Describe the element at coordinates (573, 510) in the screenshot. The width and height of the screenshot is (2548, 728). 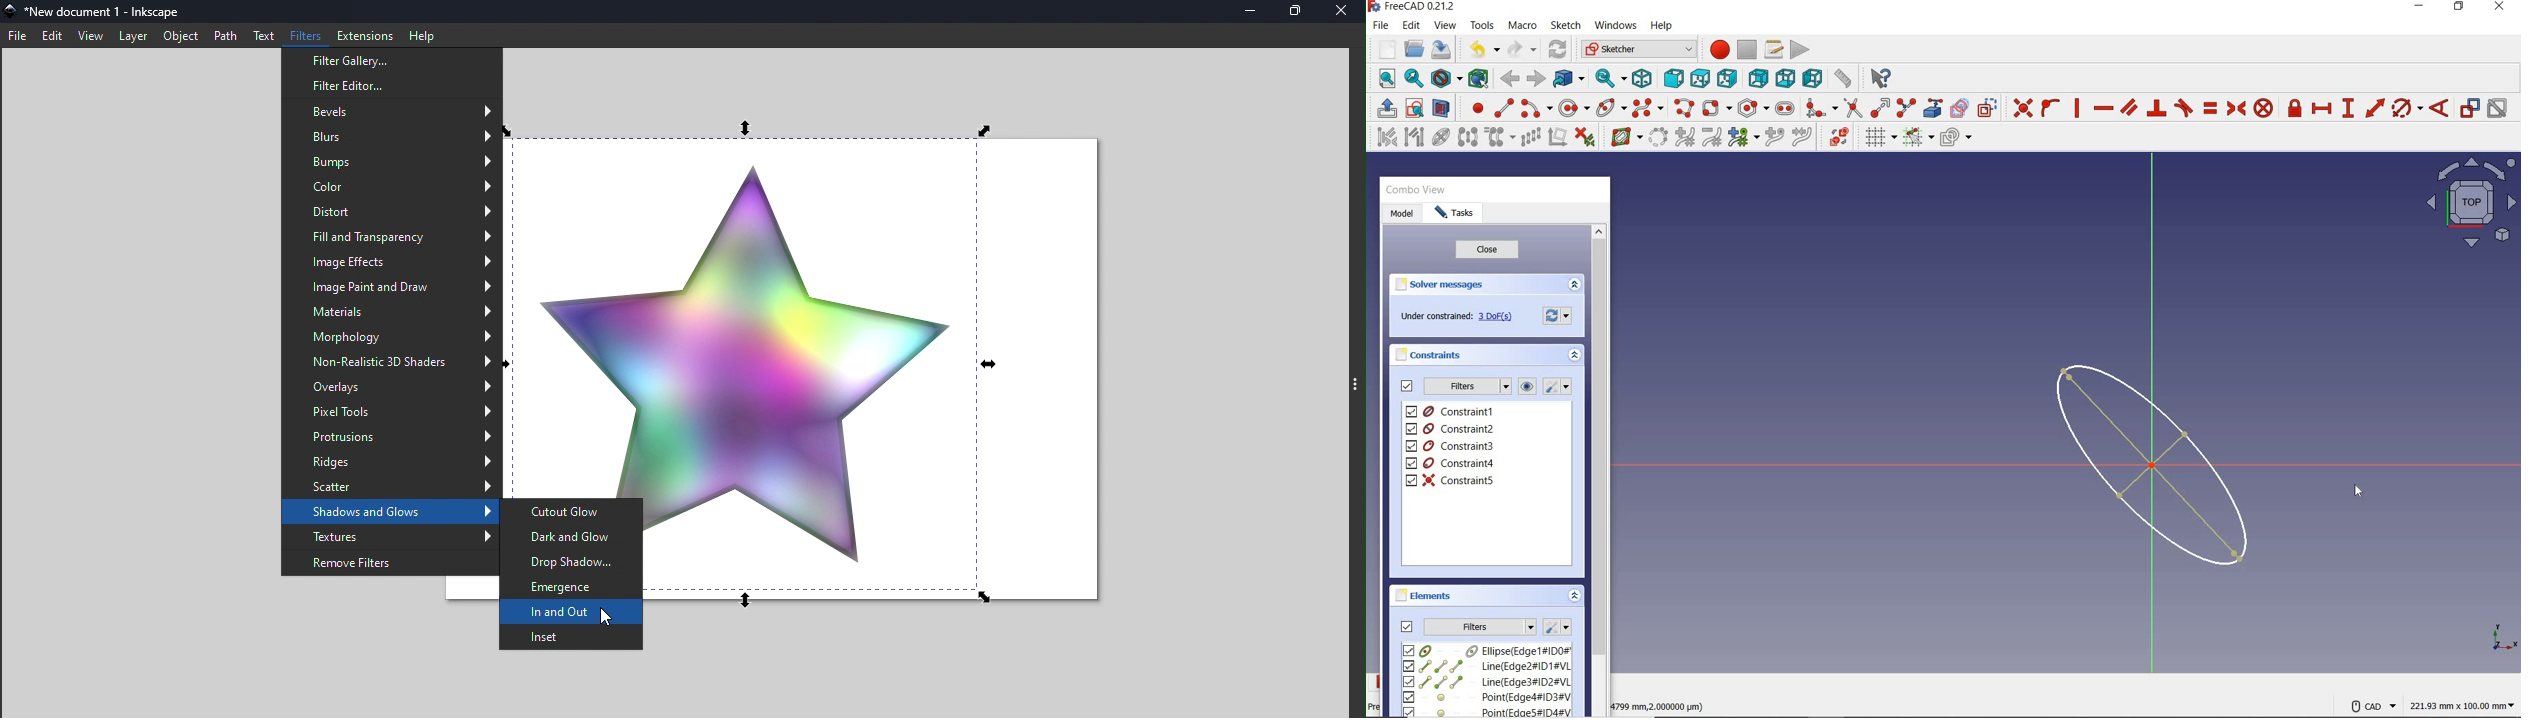
I see `Cutout glow` at that location.